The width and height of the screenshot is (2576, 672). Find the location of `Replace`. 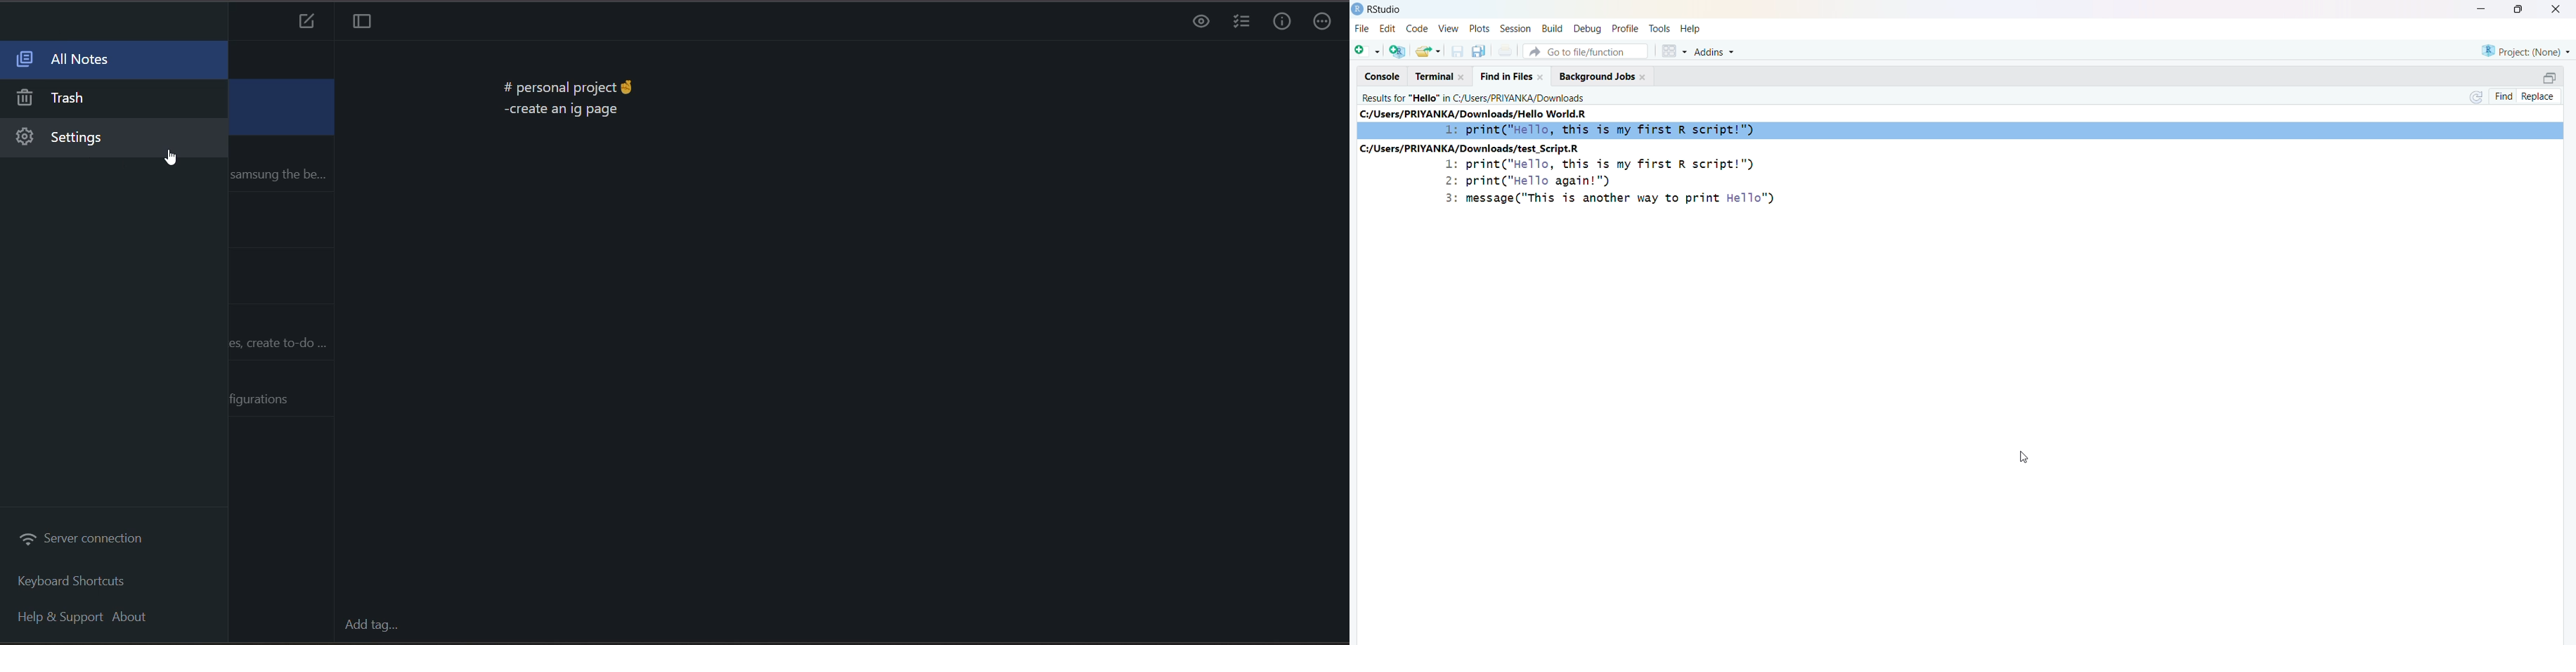

Replace is located at coordinates (2539, 97).